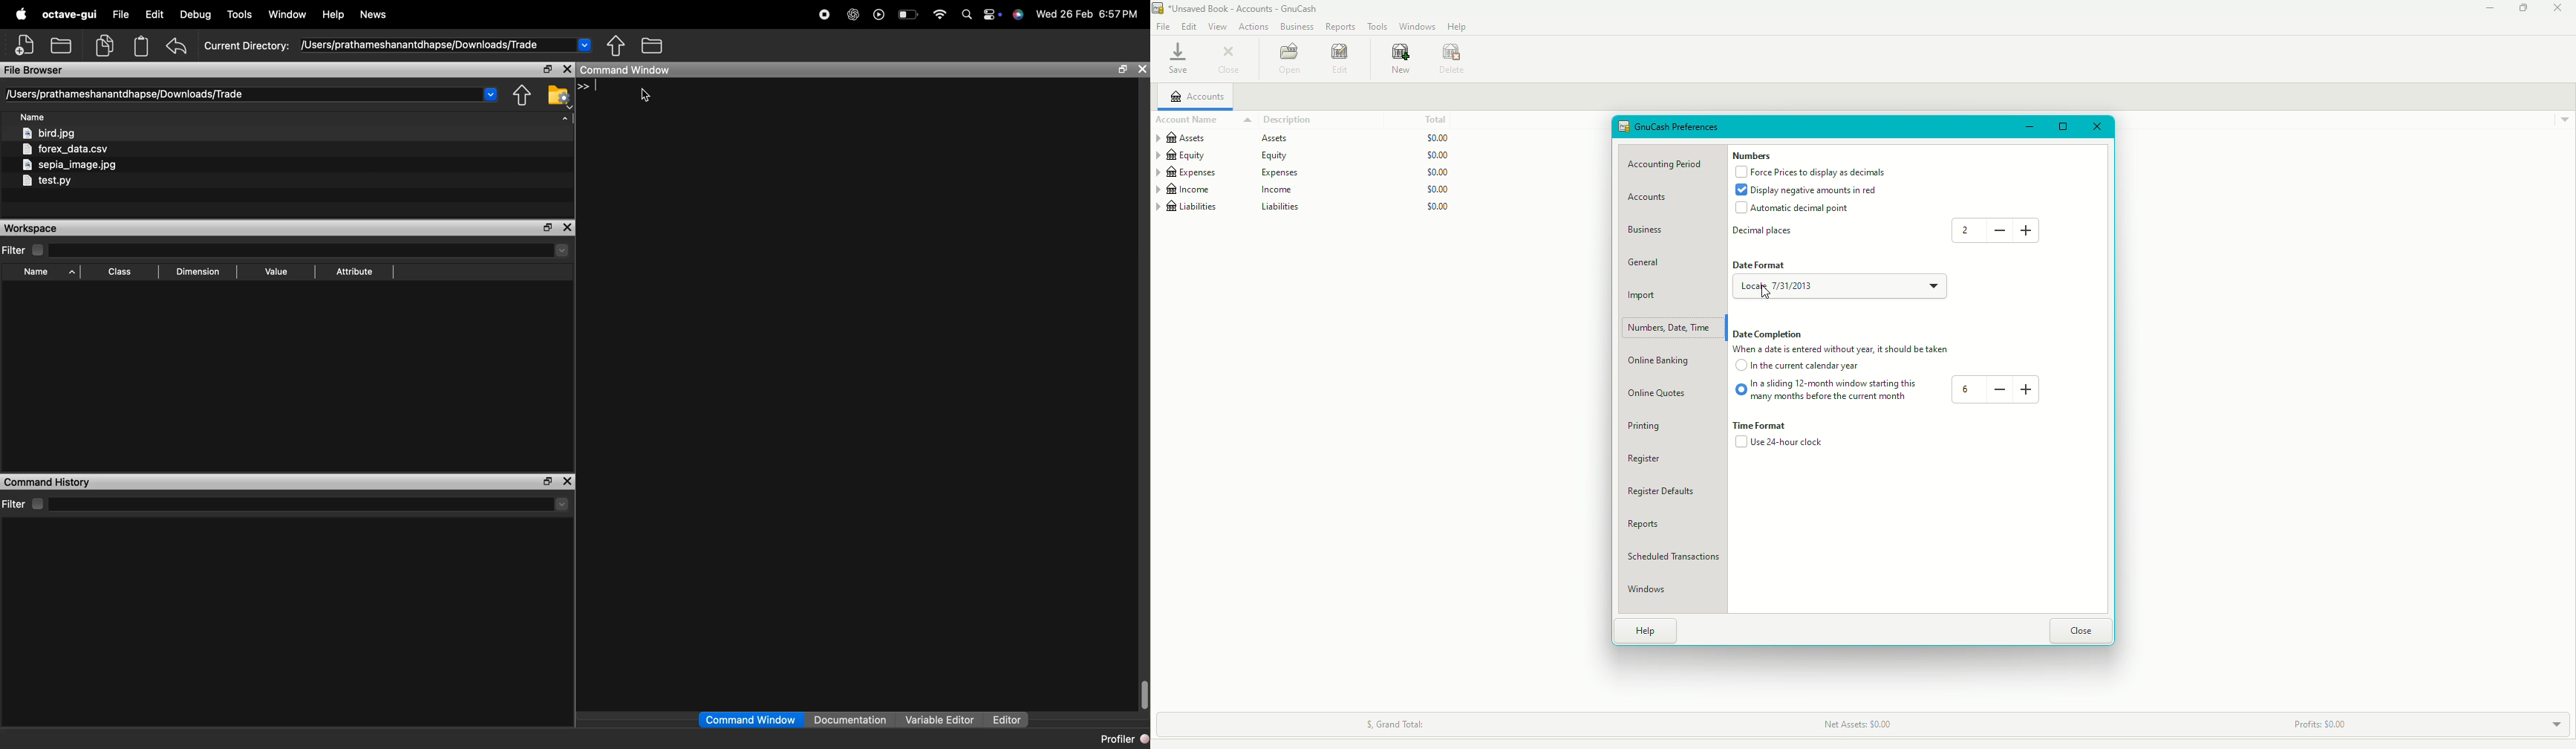 This screenshot has width=2576, height=756. What do you see at coordinates (2031, 230) in the screenshot?
I see `Plus` at bounding box center [2031, 230].